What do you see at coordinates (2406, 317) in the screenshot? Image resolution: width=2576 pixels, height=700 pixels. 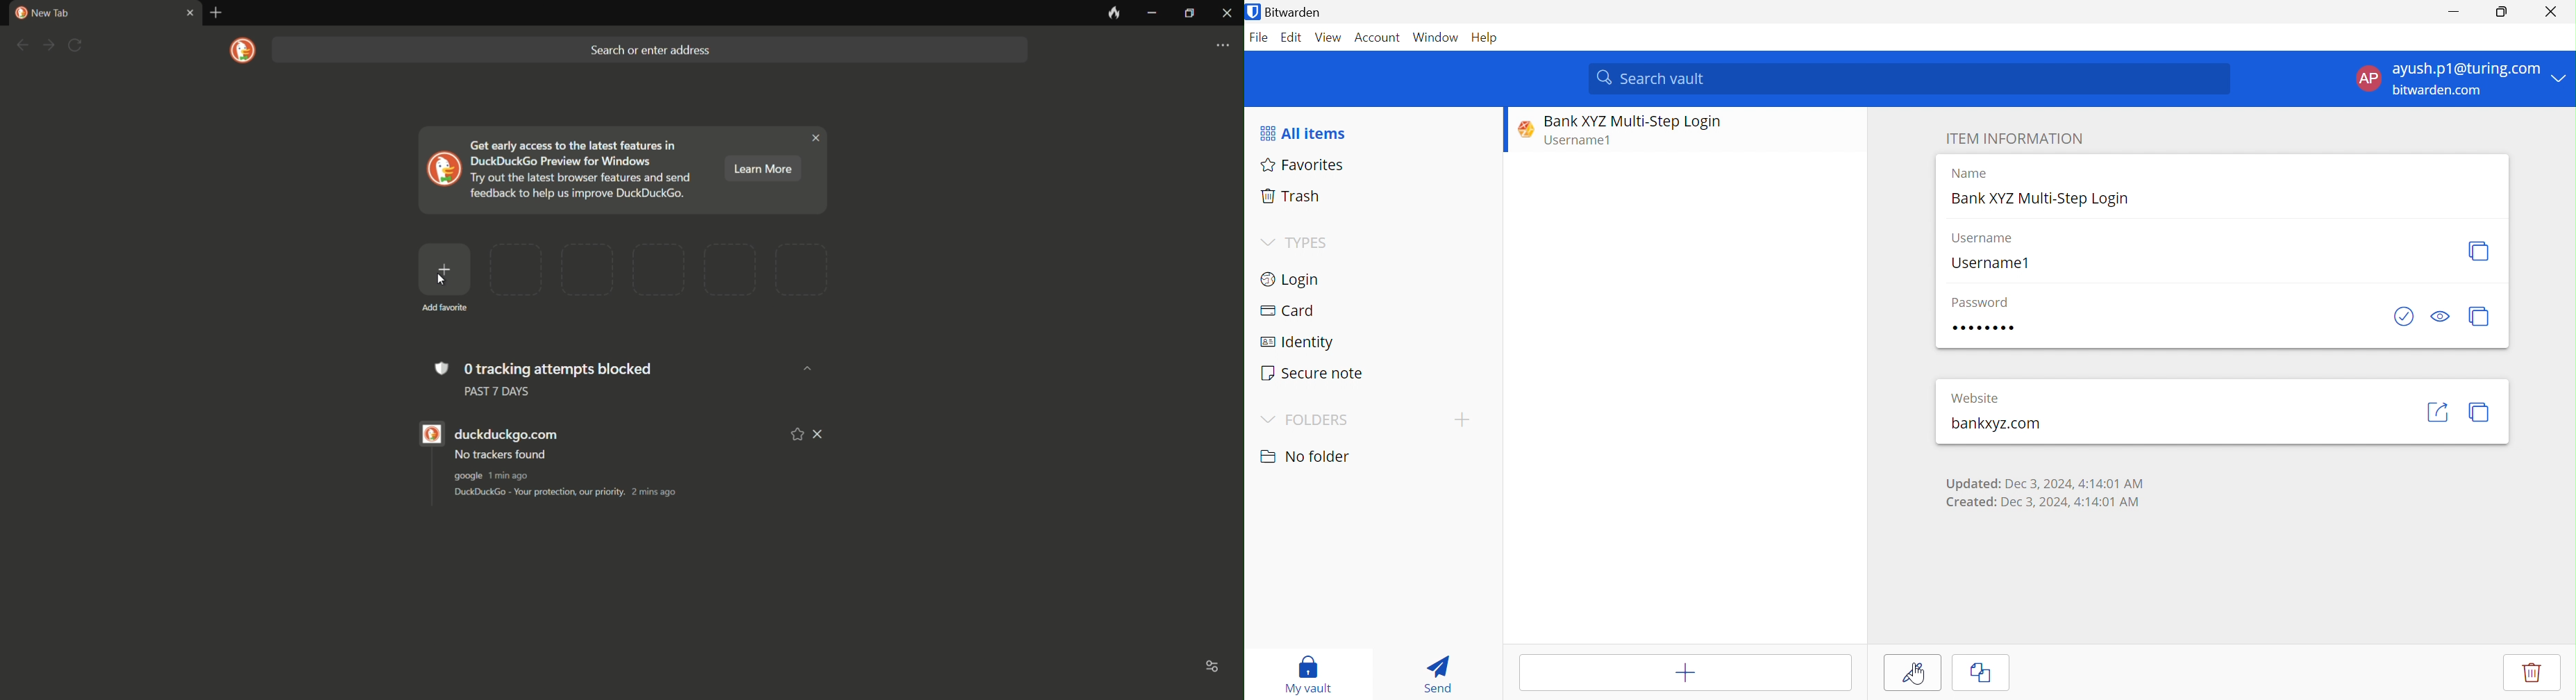 I see `Check if password has been exposed` at bounding box center [2406, 317].